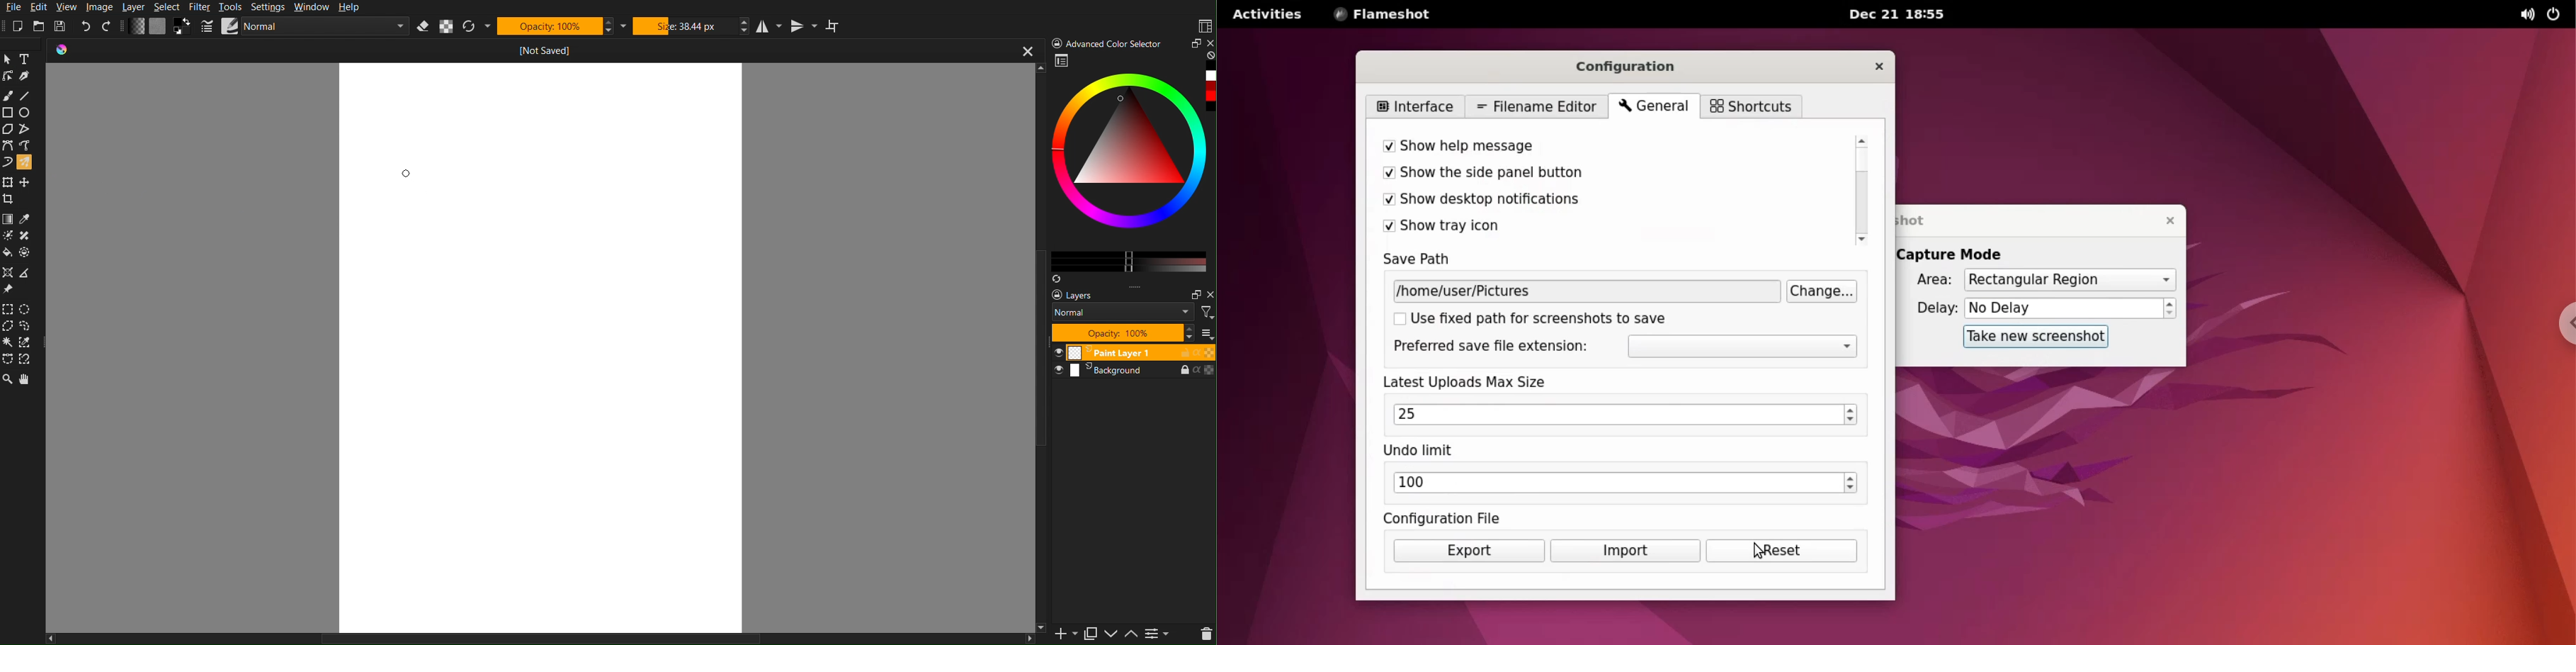  Describe the element at coordinates (27, 181) in the screenshot. I see `Move Tool` at that location.